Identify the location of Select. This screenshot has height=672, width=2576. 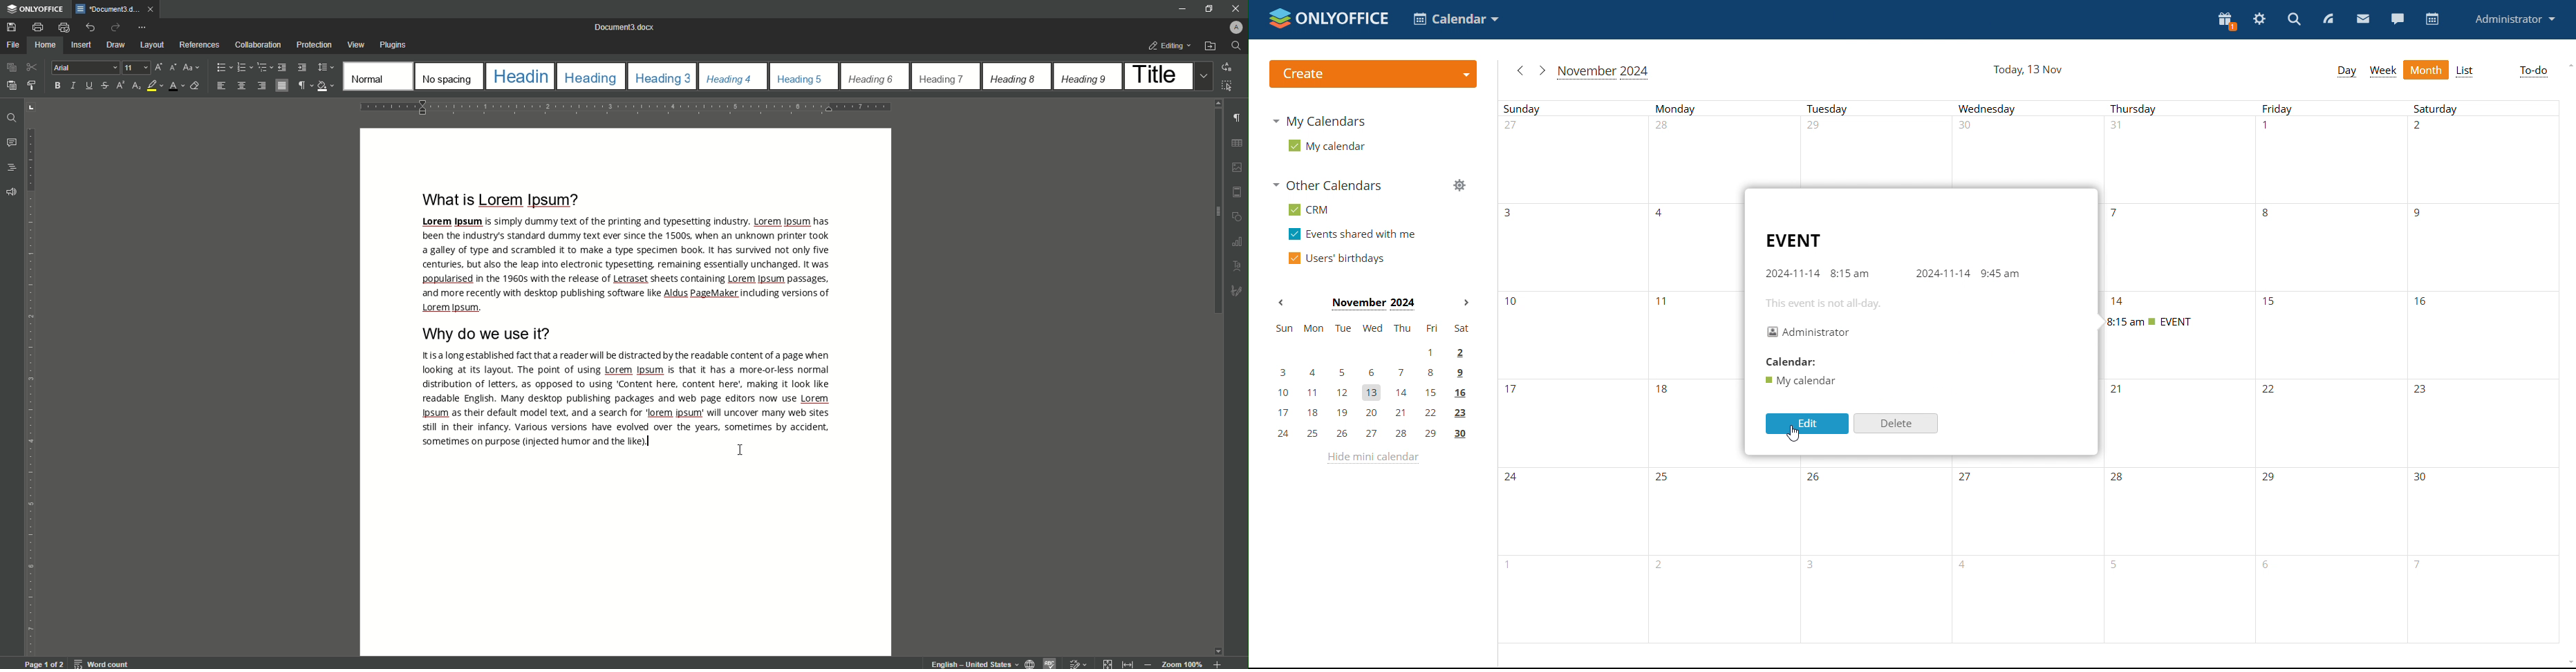
(1231, 86).